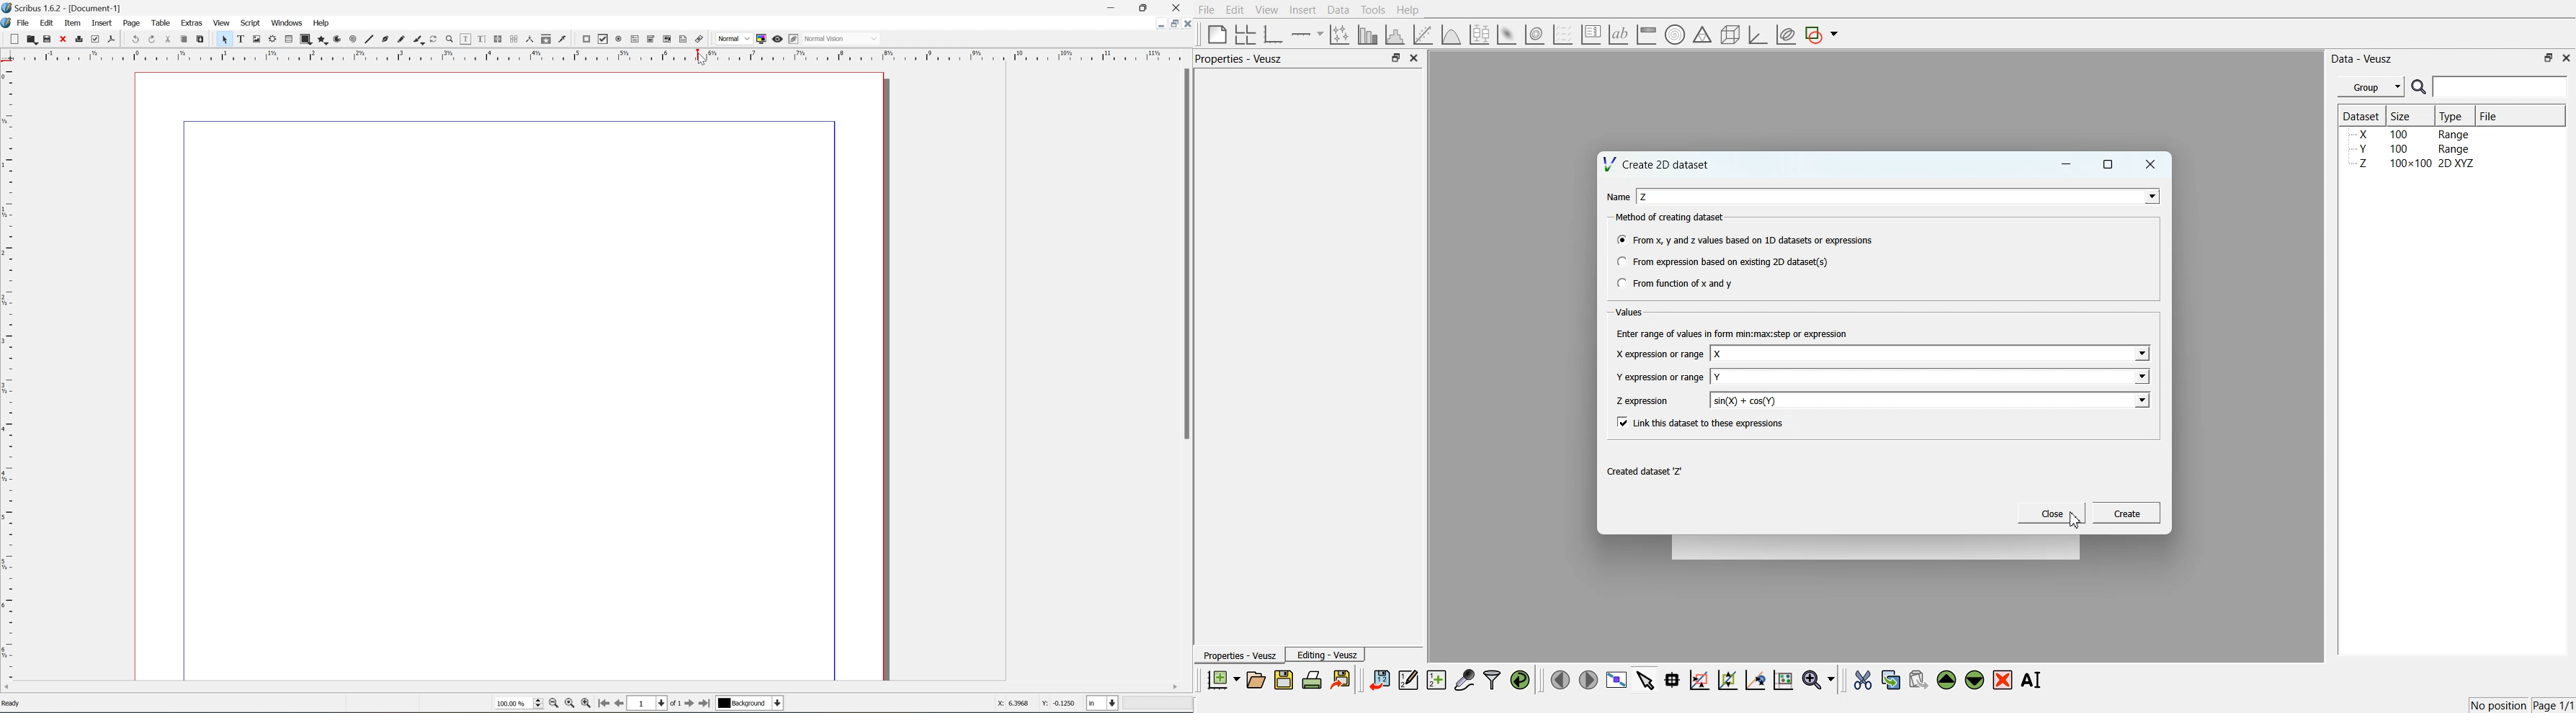  I want to click on Created dataset 7", so click(1648, 472).